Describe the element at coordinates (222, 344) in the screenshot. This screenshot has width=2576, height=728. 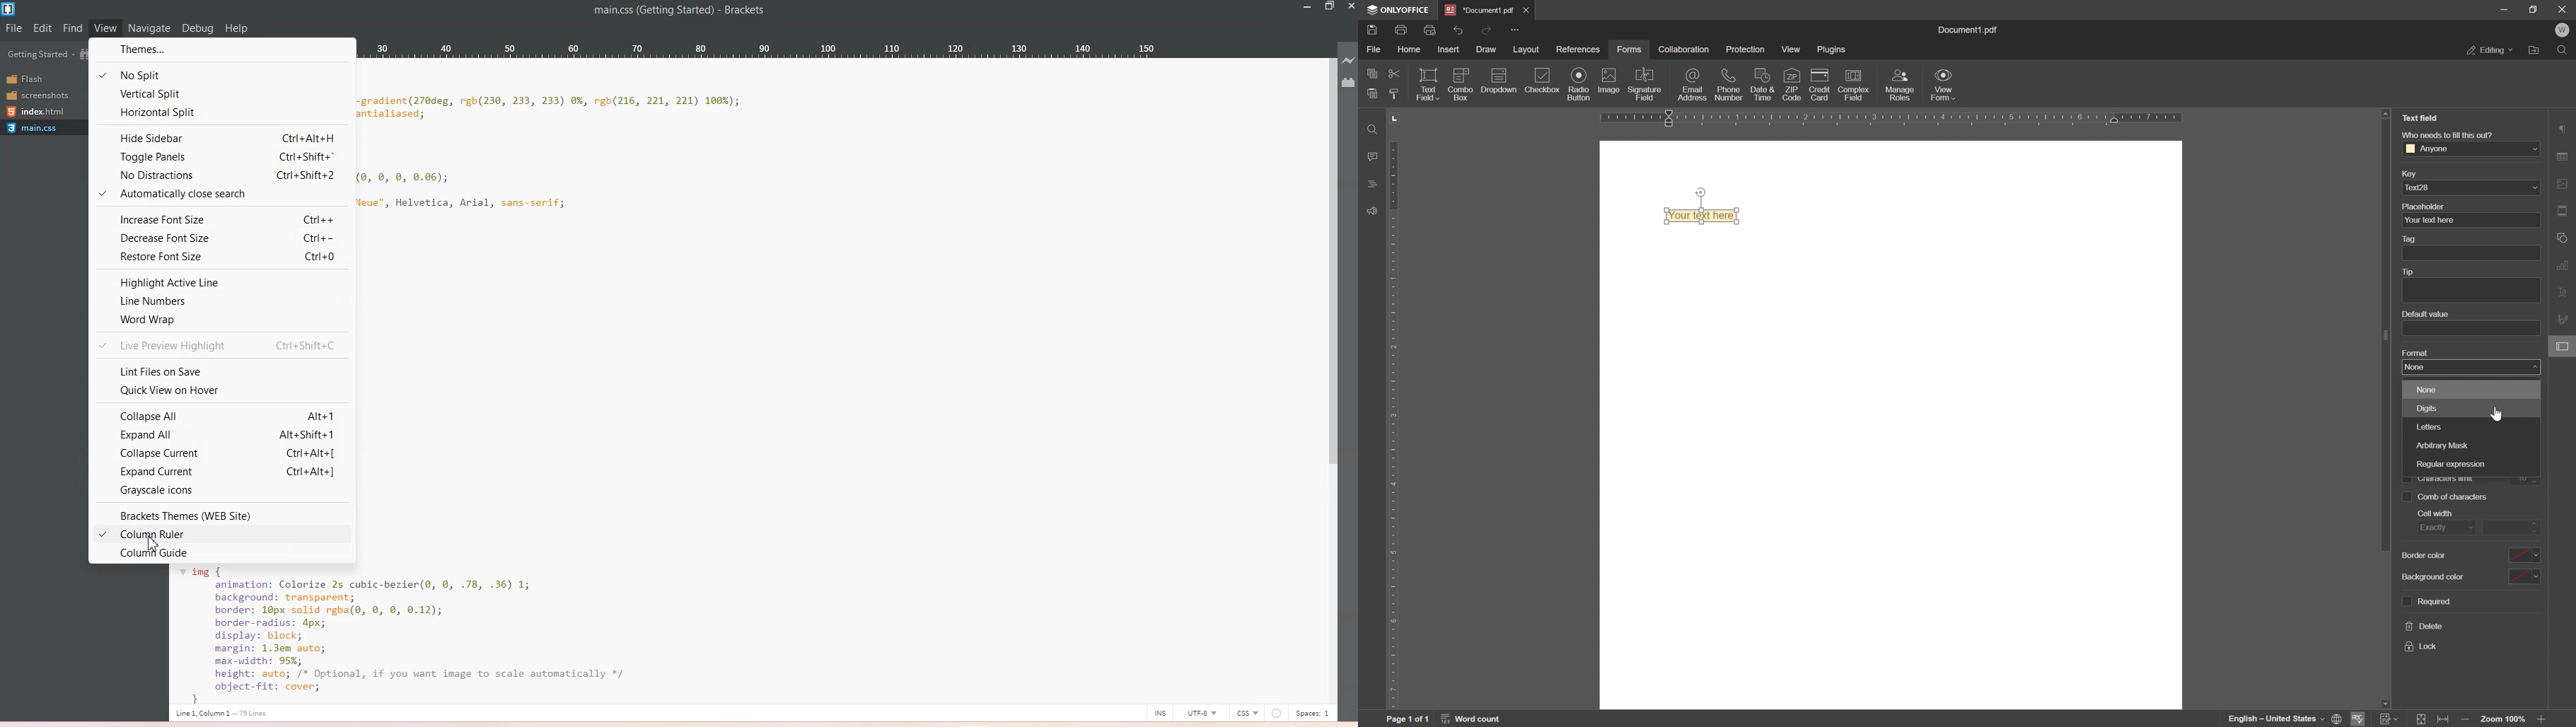
I see `Live preview highlight` at that location.